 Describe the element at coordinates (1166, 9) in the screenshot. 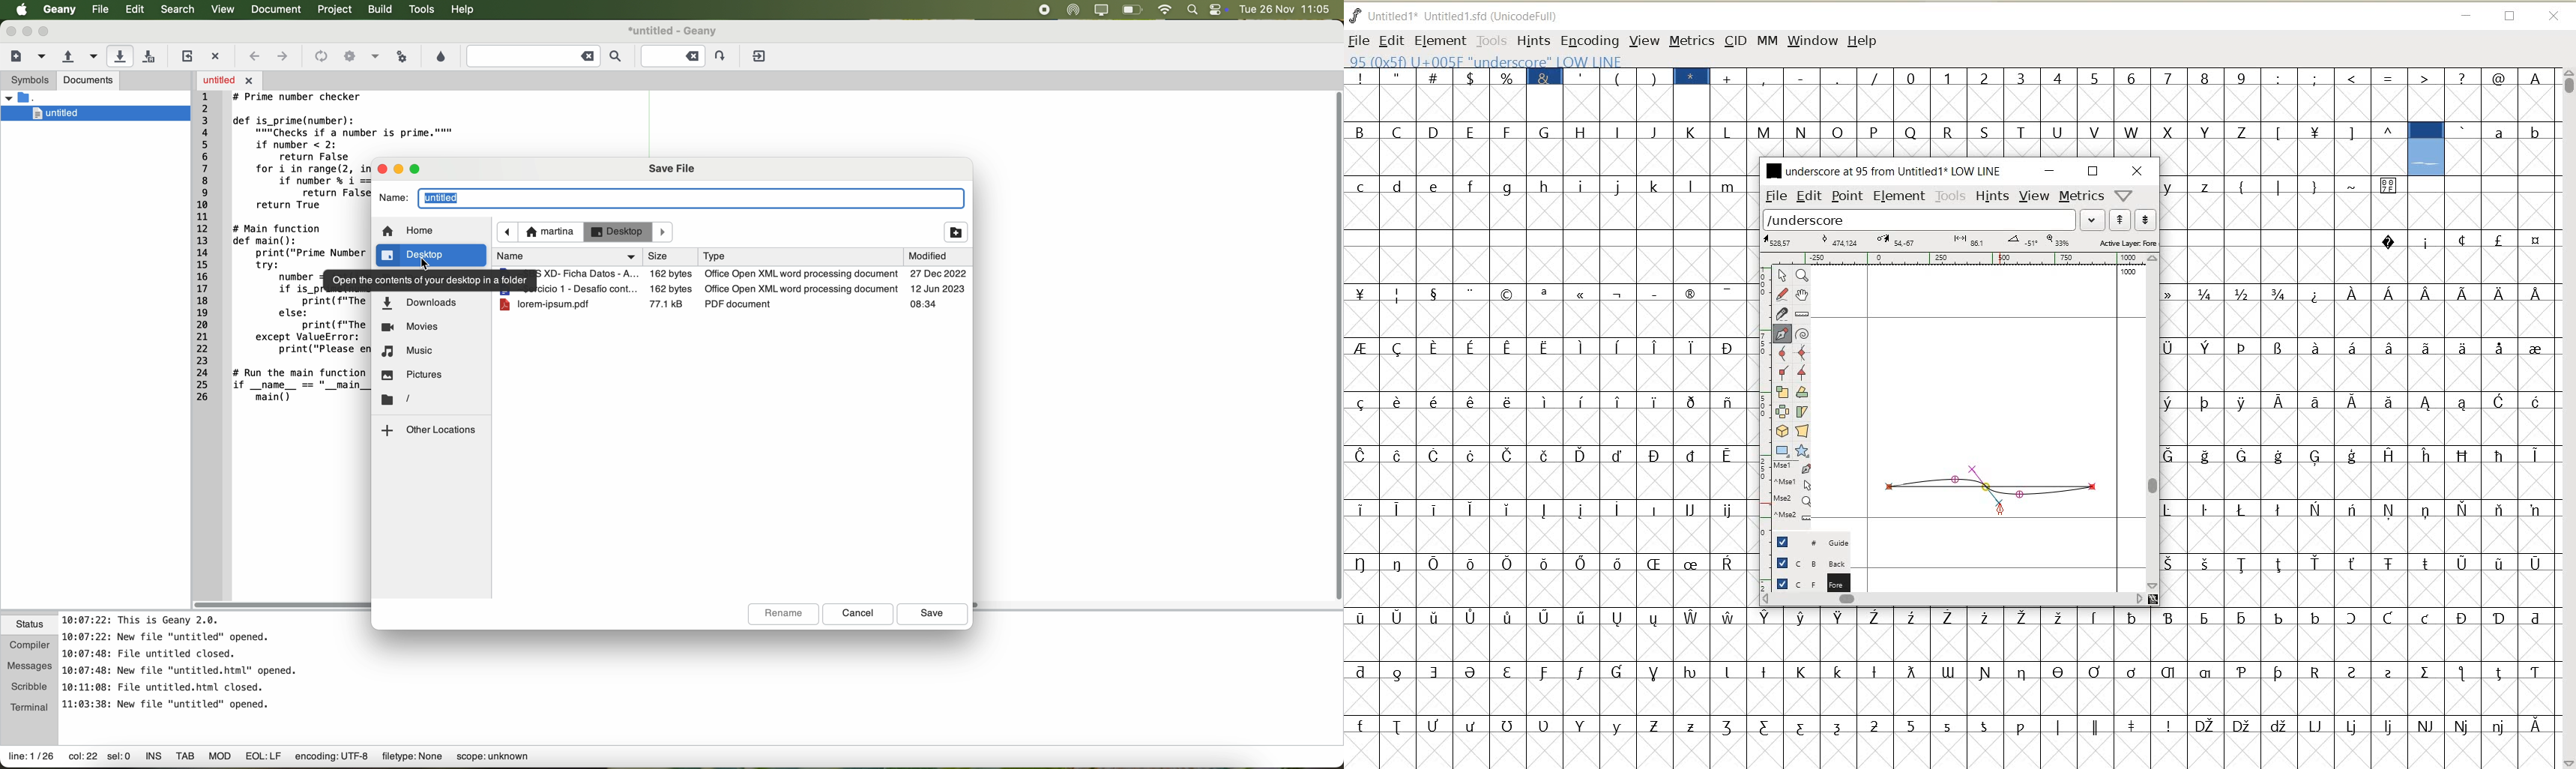

I see `wifi` at that location.